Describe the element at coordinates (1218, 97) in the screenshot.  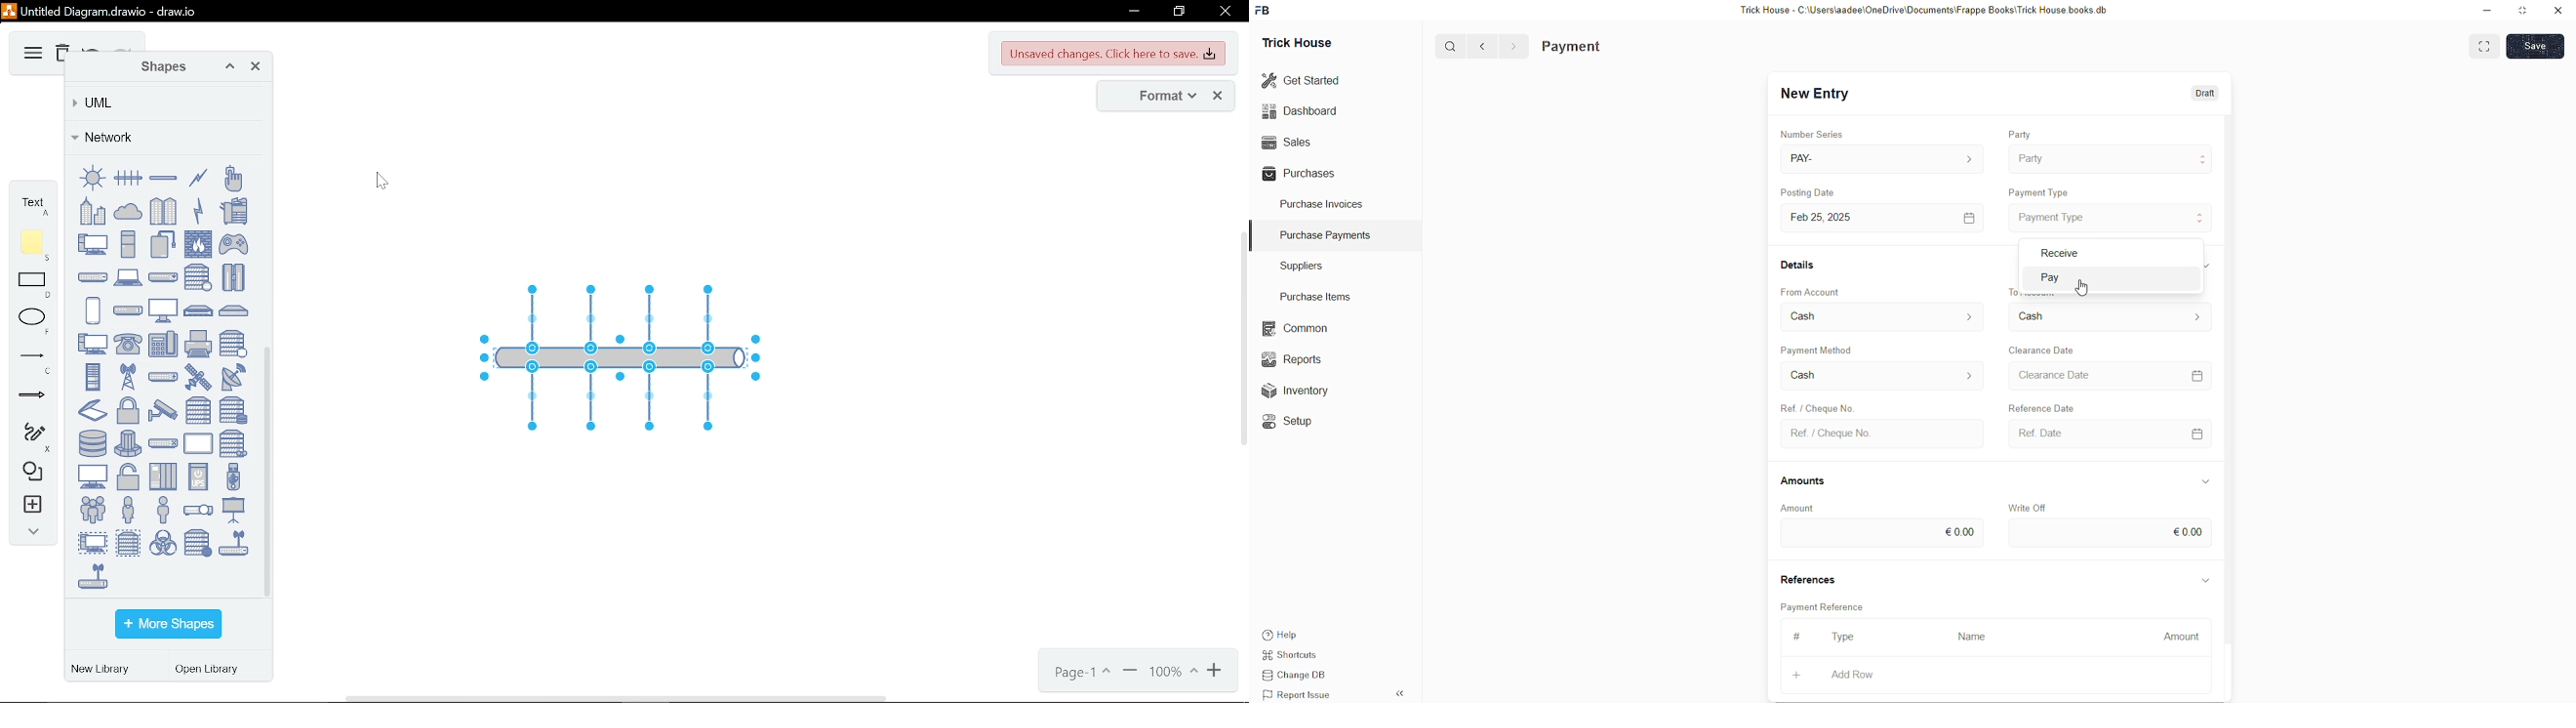
I see `close` at that location.